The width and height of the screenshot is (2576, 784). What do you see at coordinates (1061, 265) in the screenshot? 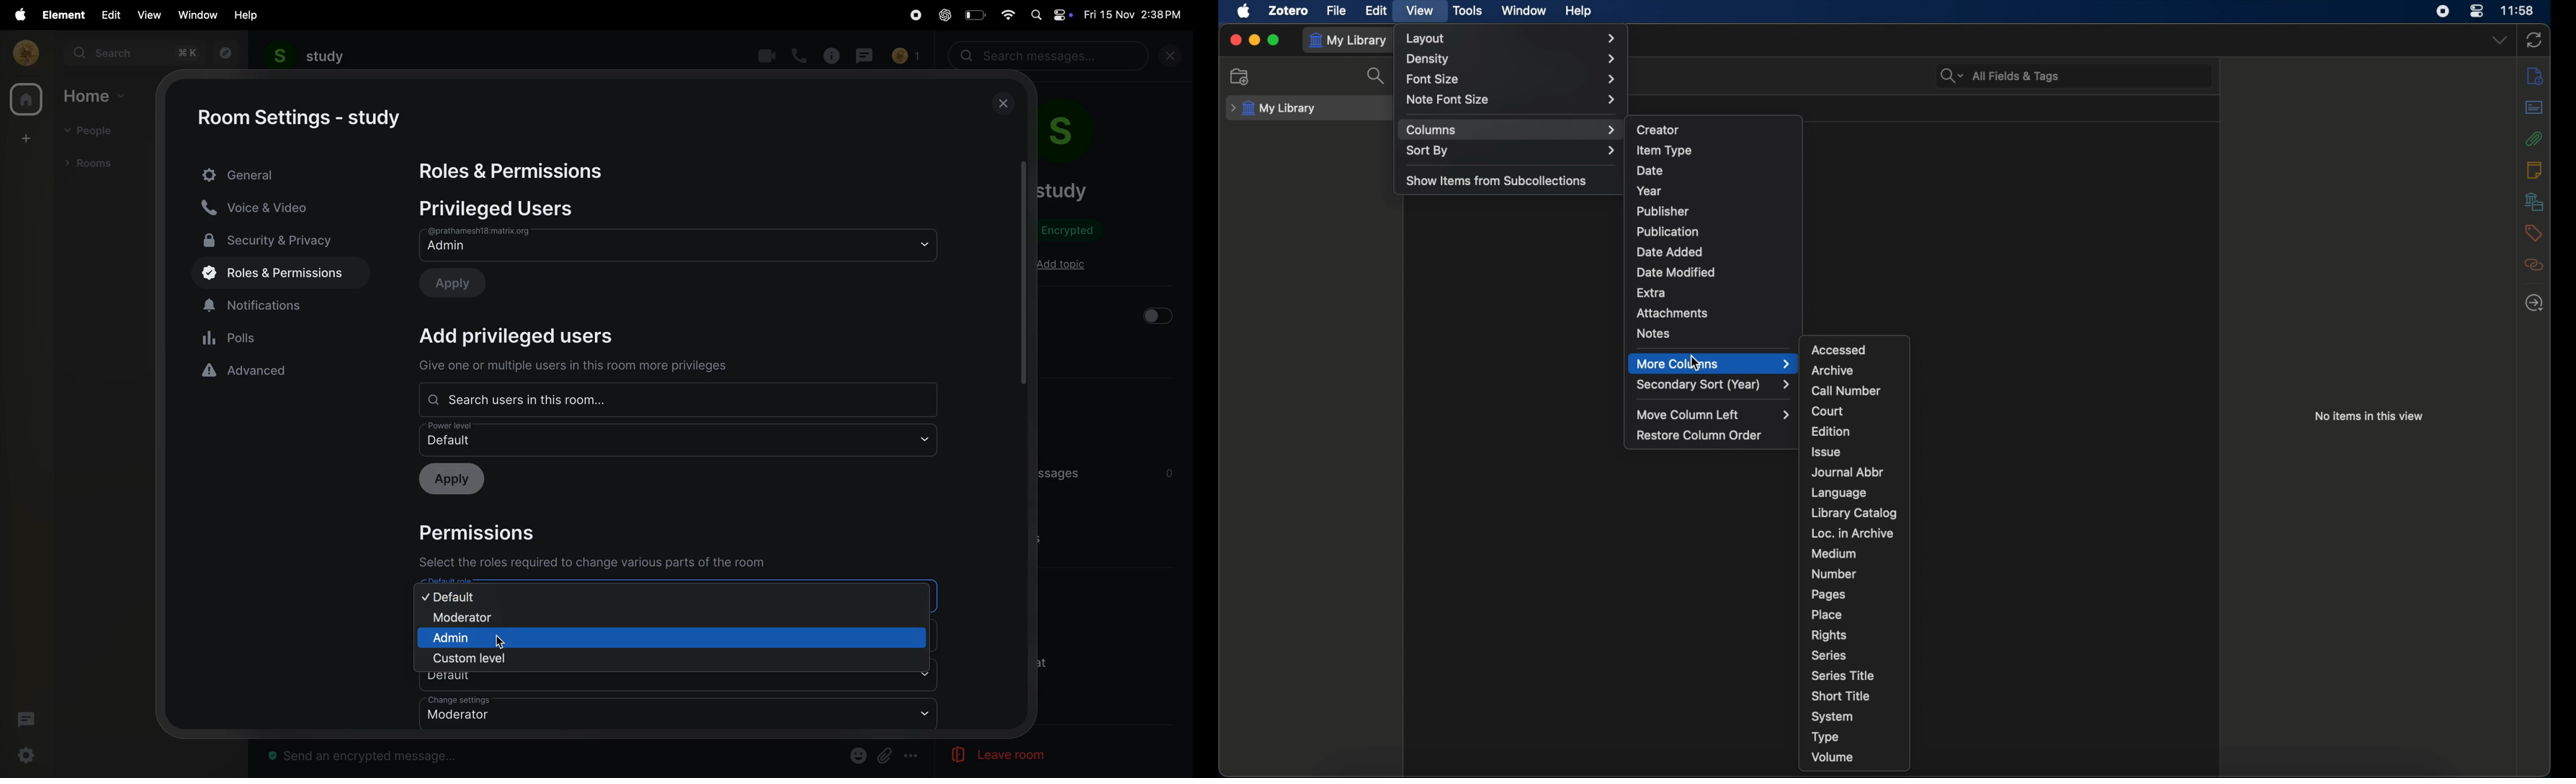
I see `add topic` at bounding box center [1061, 265].